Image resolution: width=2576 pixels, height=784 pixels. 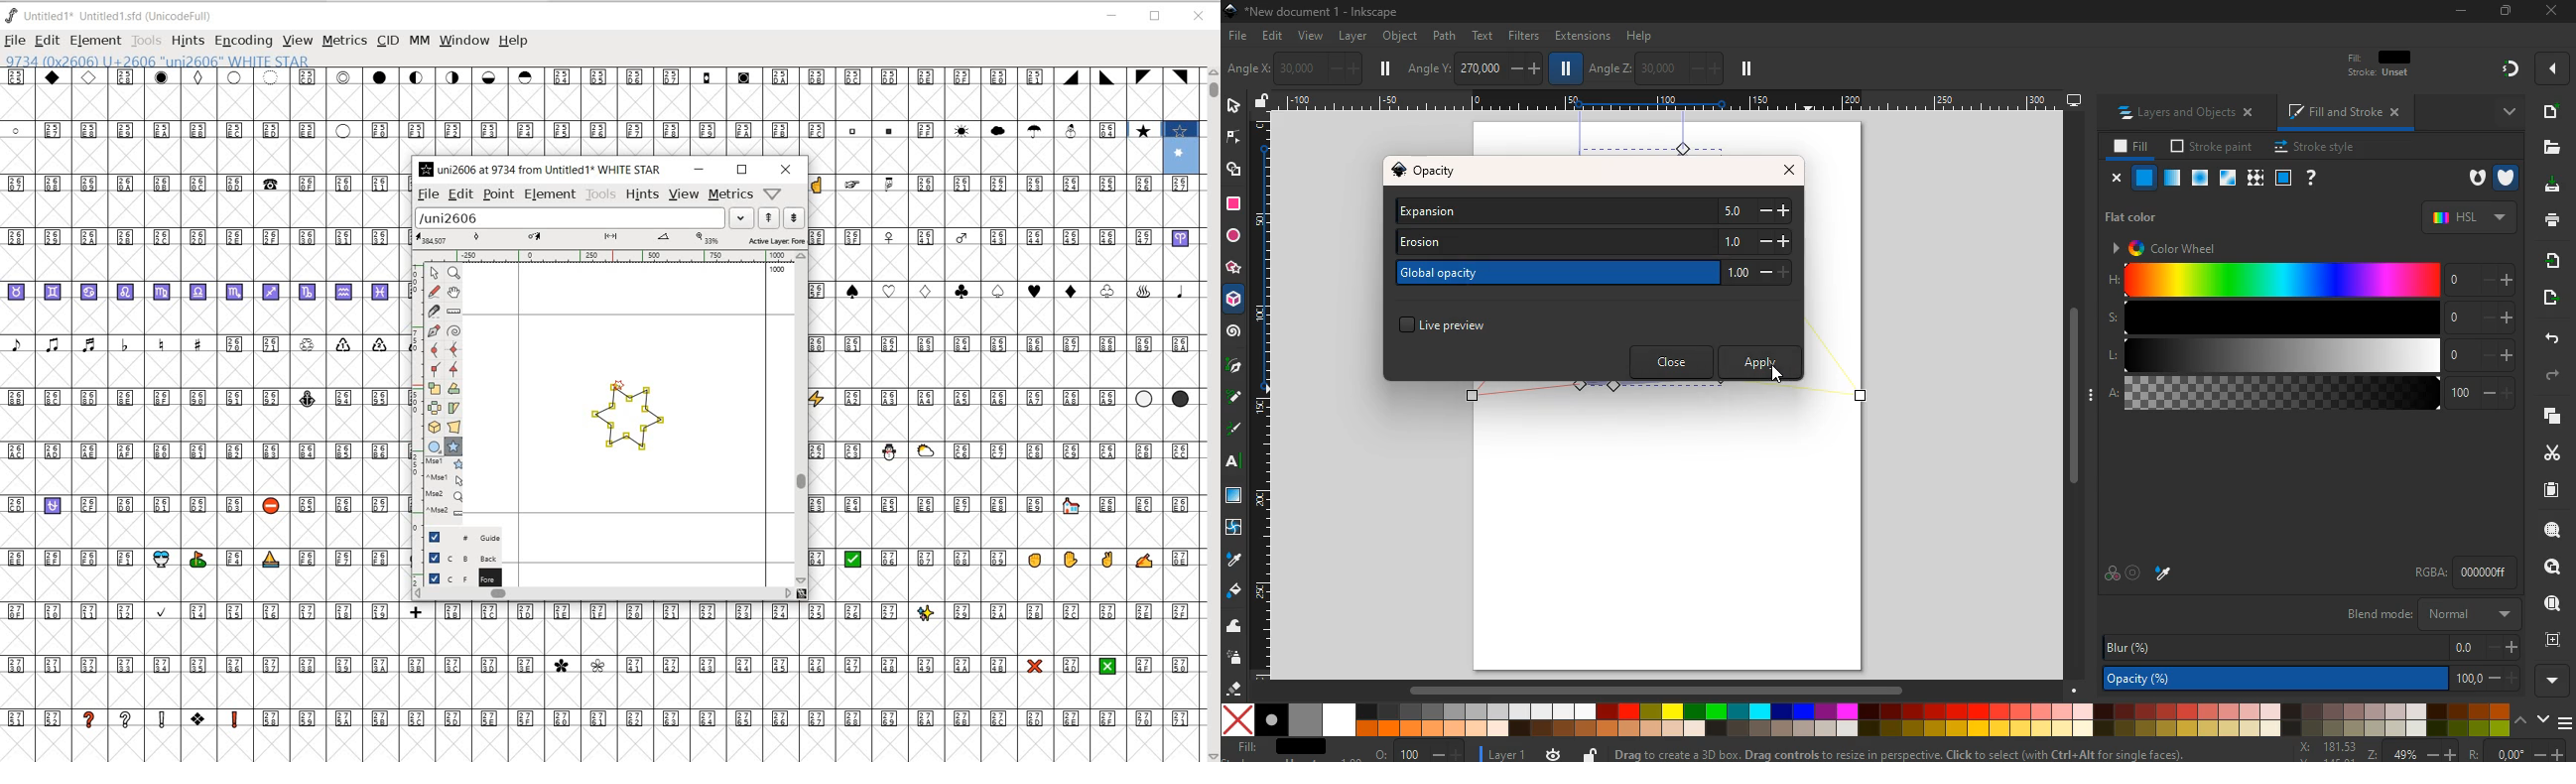 What do you see at coordinates (2553, 567) in the screenshot?
I see `find` at bounding box center [2553, 567].